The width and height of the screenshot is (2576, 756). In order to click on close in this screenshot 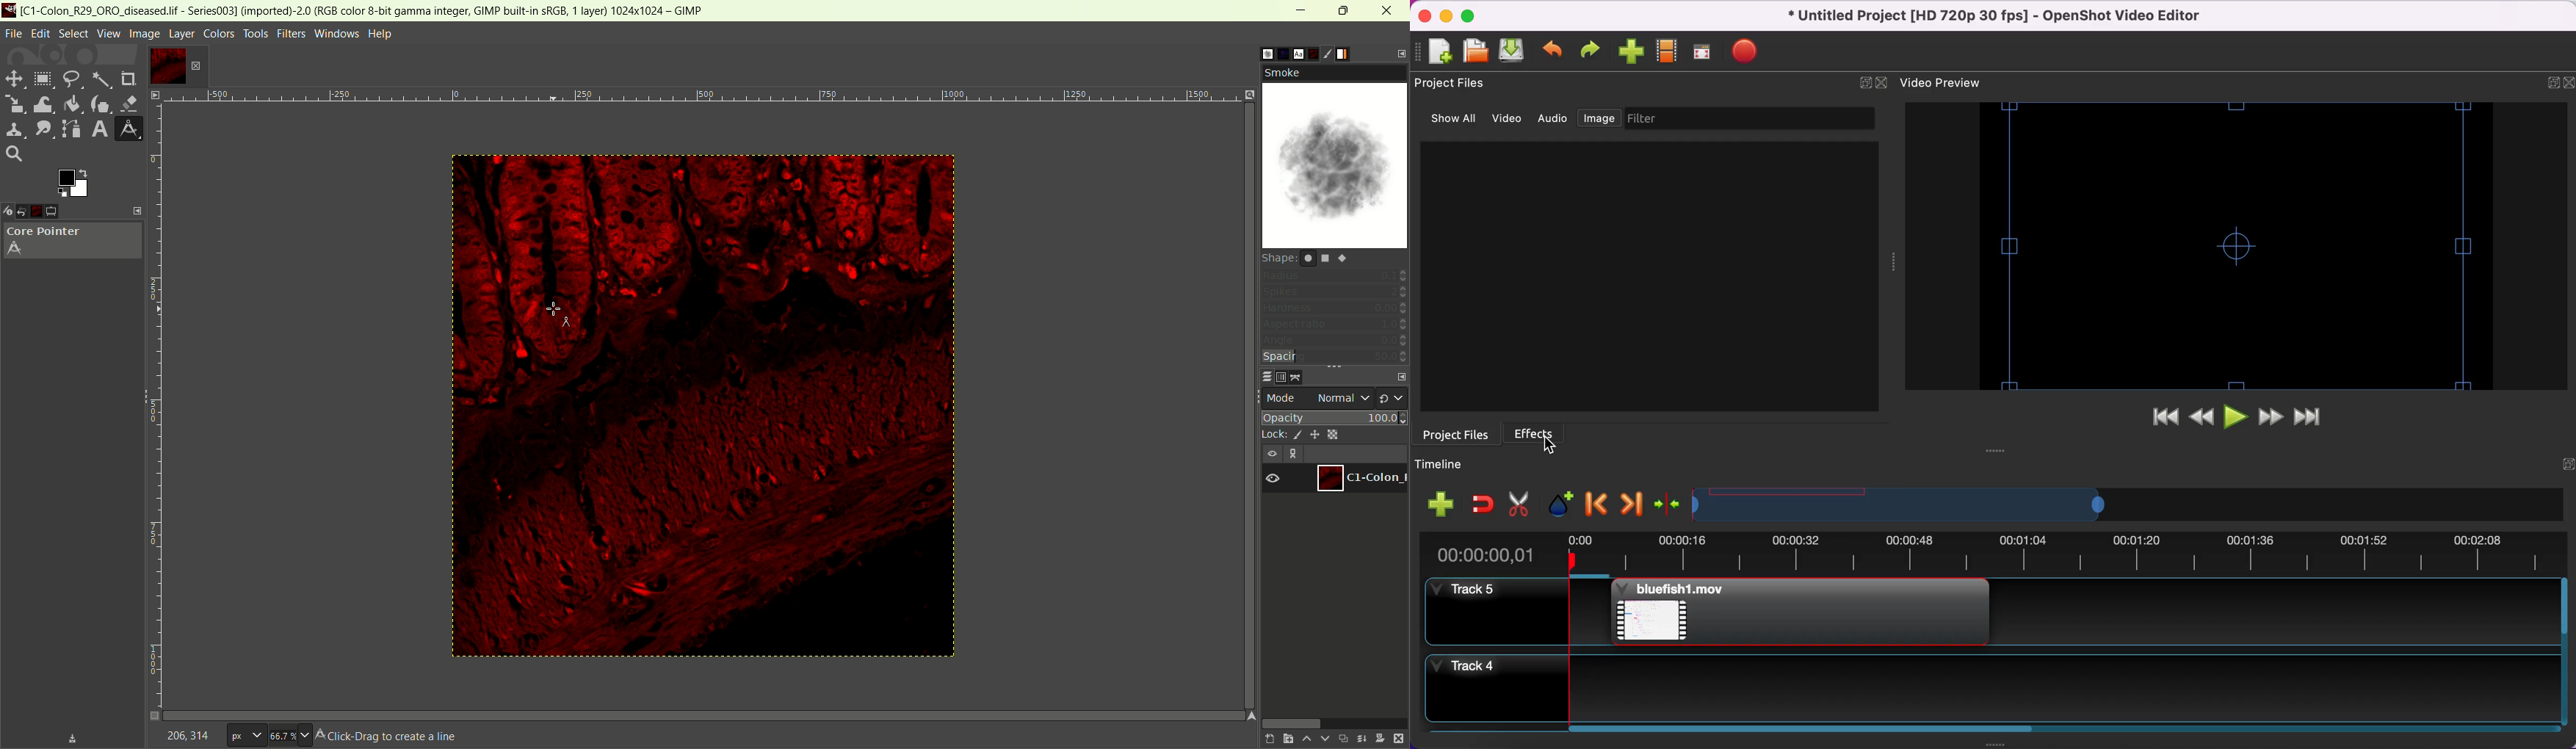, I will do `click(1882, 85)`.